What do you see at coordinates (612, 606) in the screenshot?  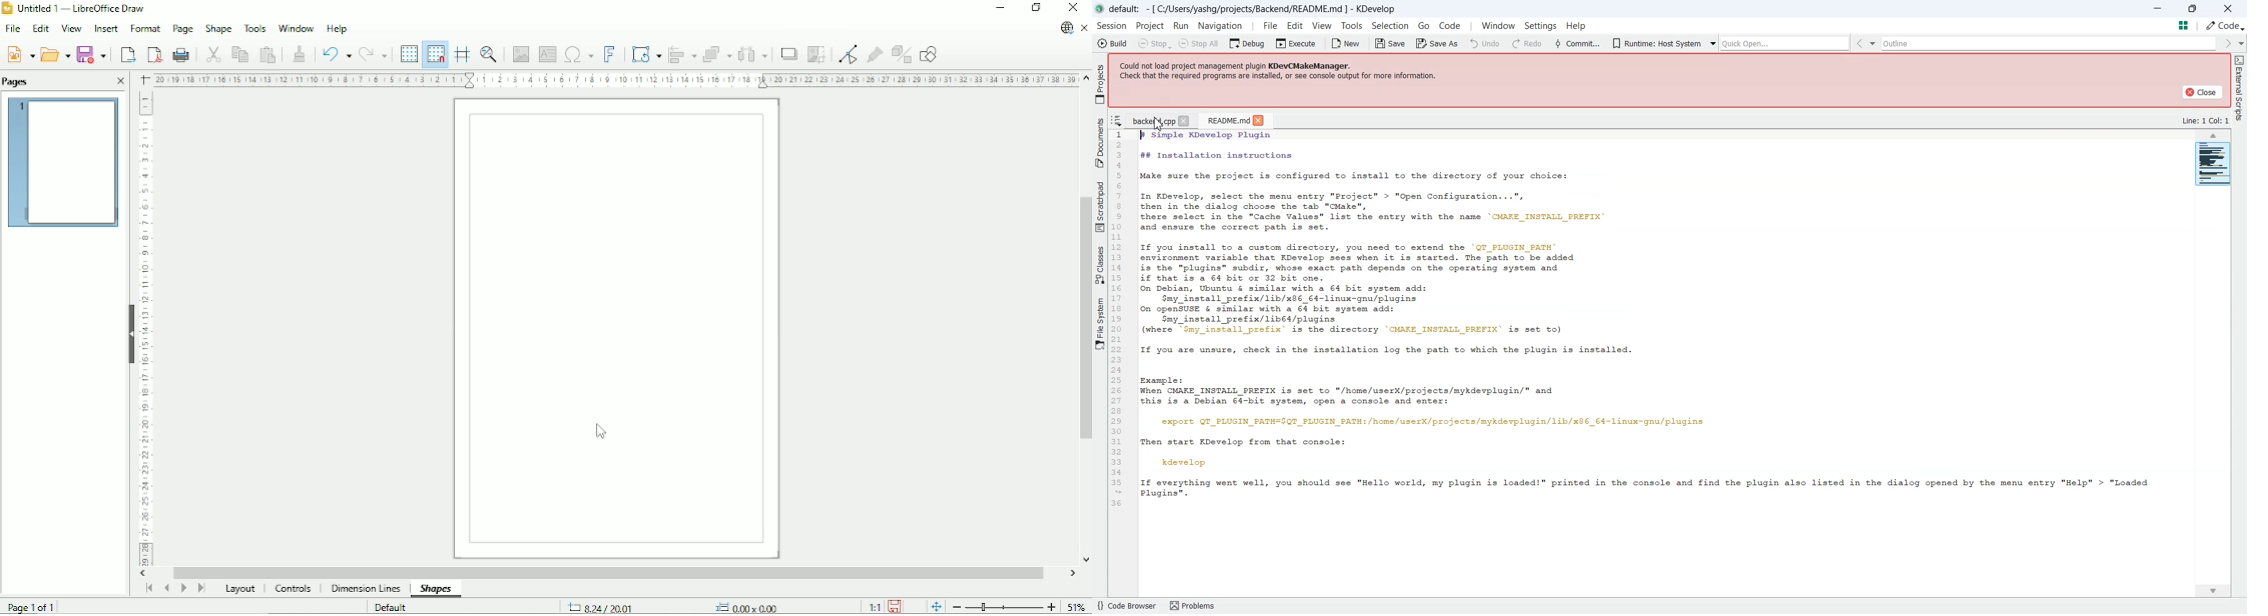 I see `8.24/20.01` at bounding box center [612, 606].